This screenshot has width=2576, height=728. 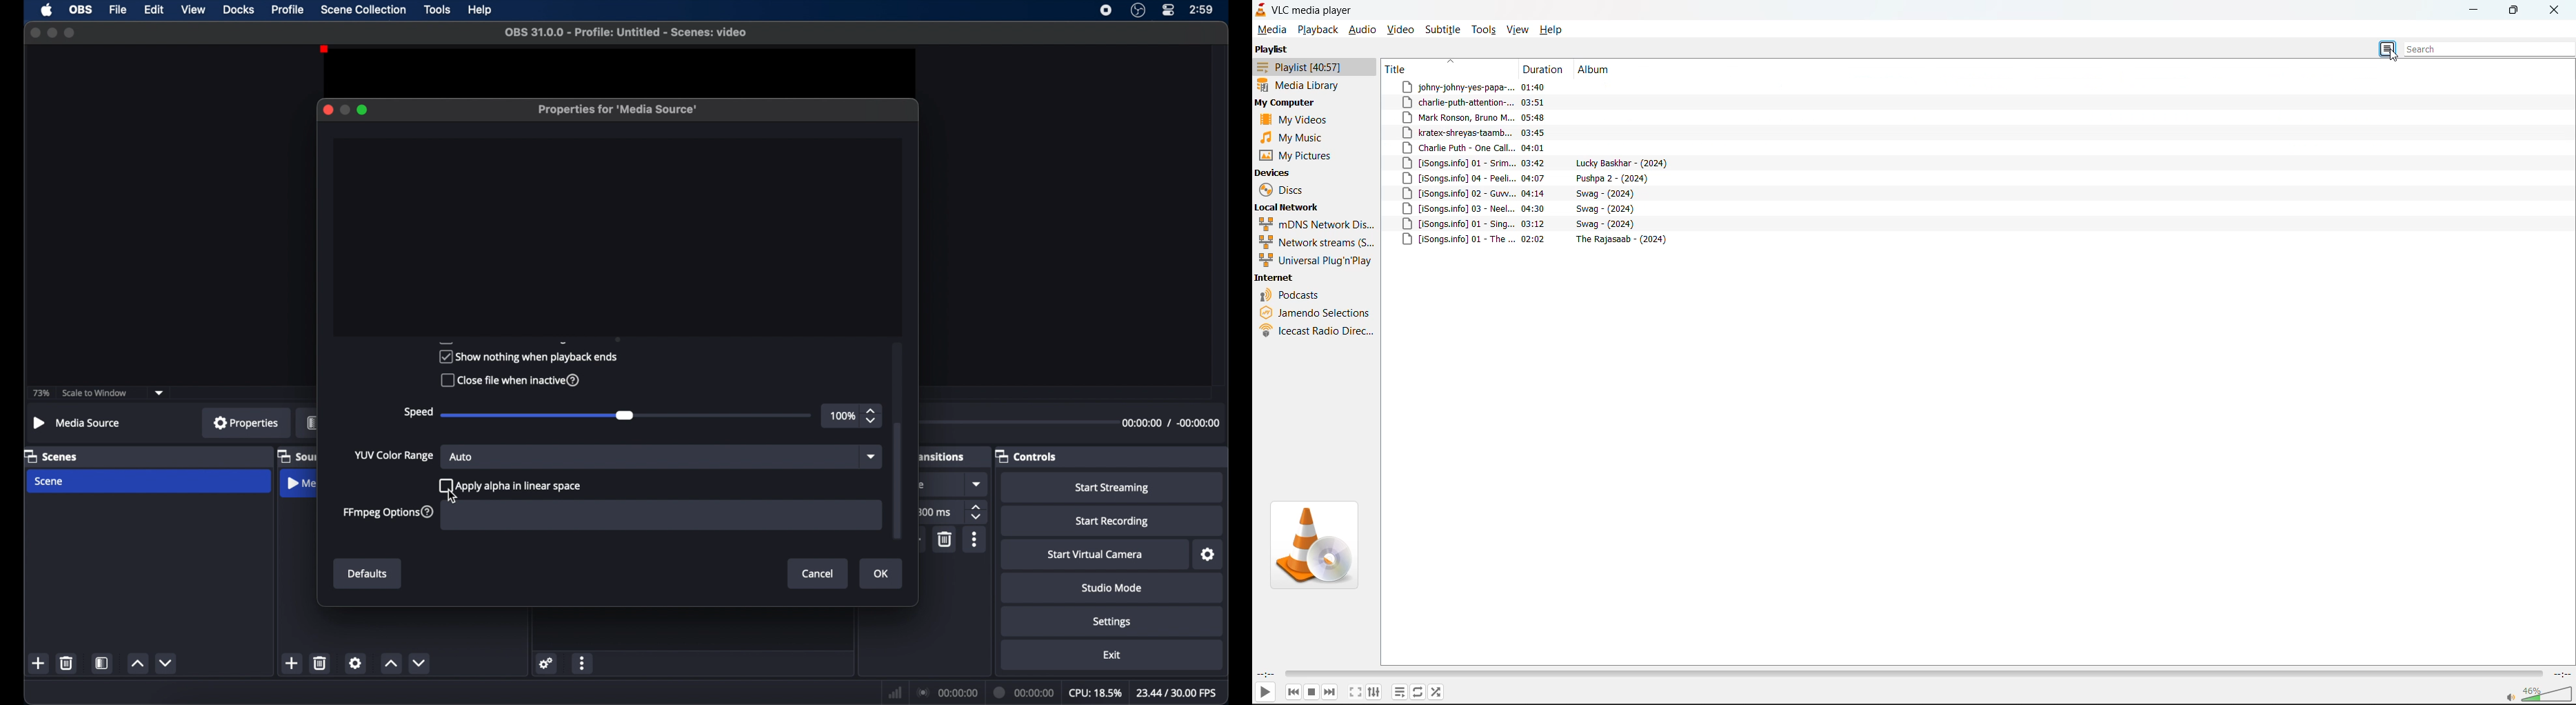 I want to click on obscure label, so click(x=312, y=422).